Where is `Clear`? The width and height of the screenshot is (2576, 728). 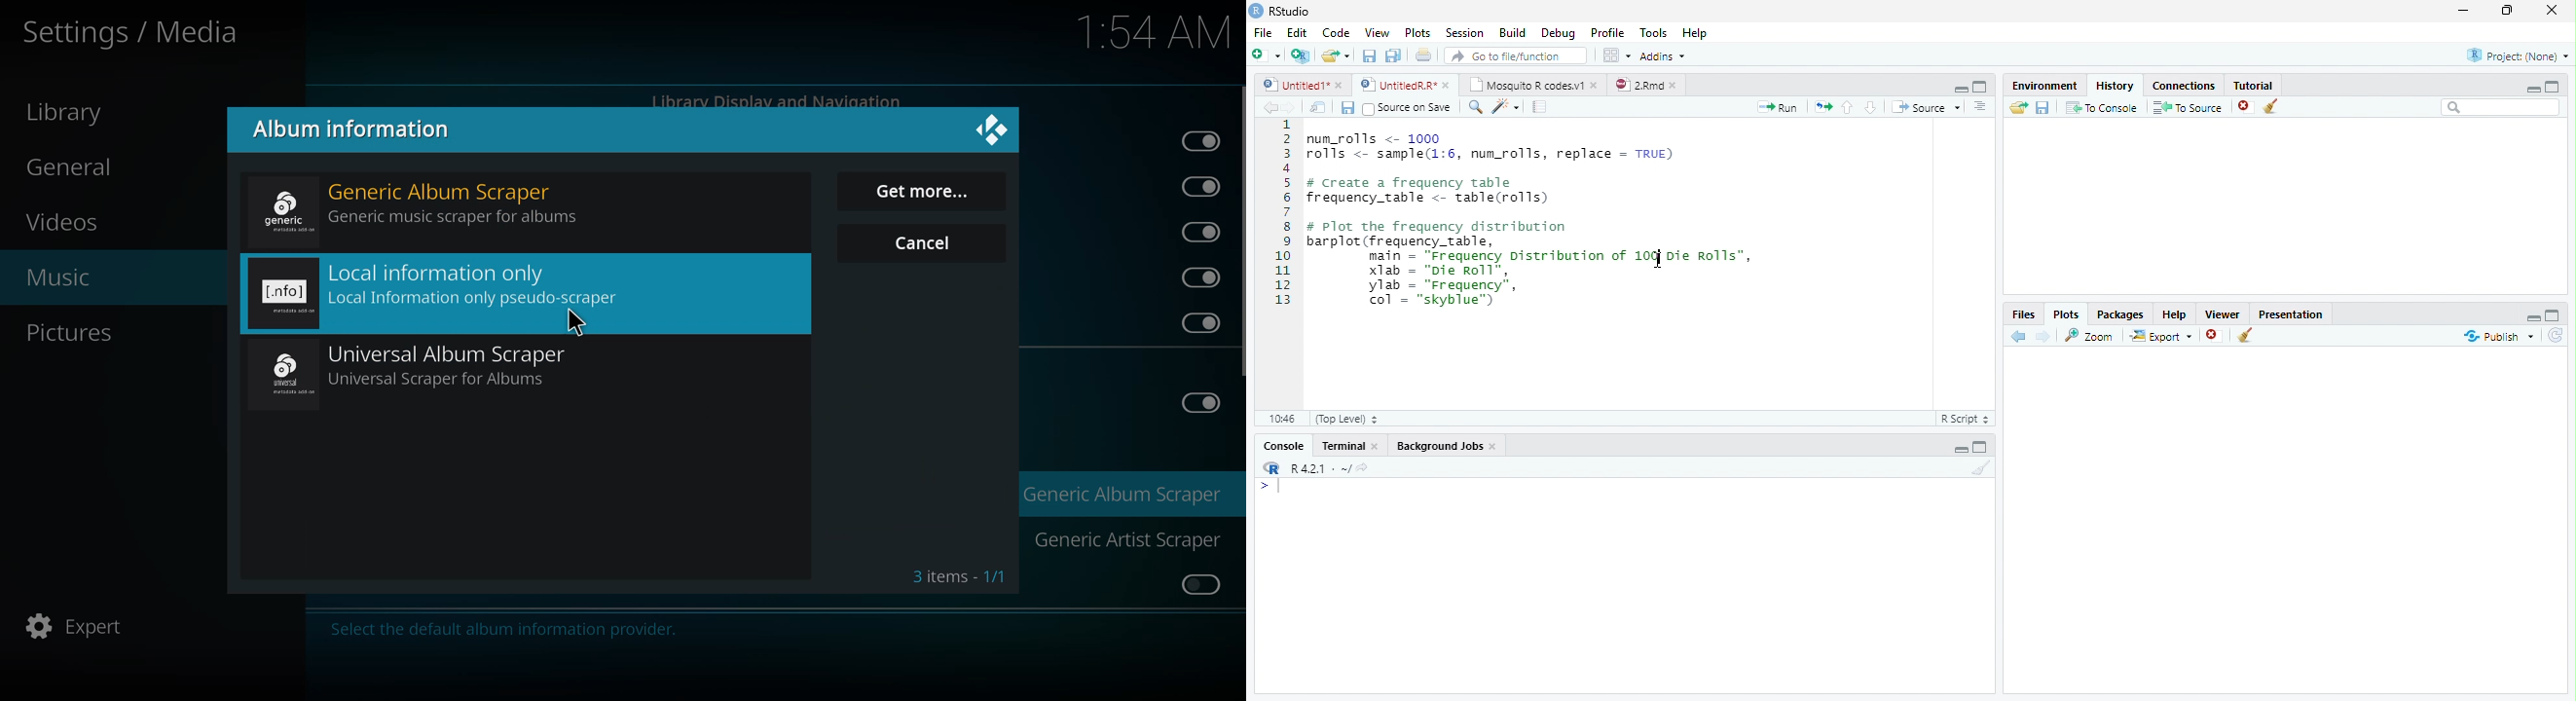 Clear is located at coordinates (2245, 335).